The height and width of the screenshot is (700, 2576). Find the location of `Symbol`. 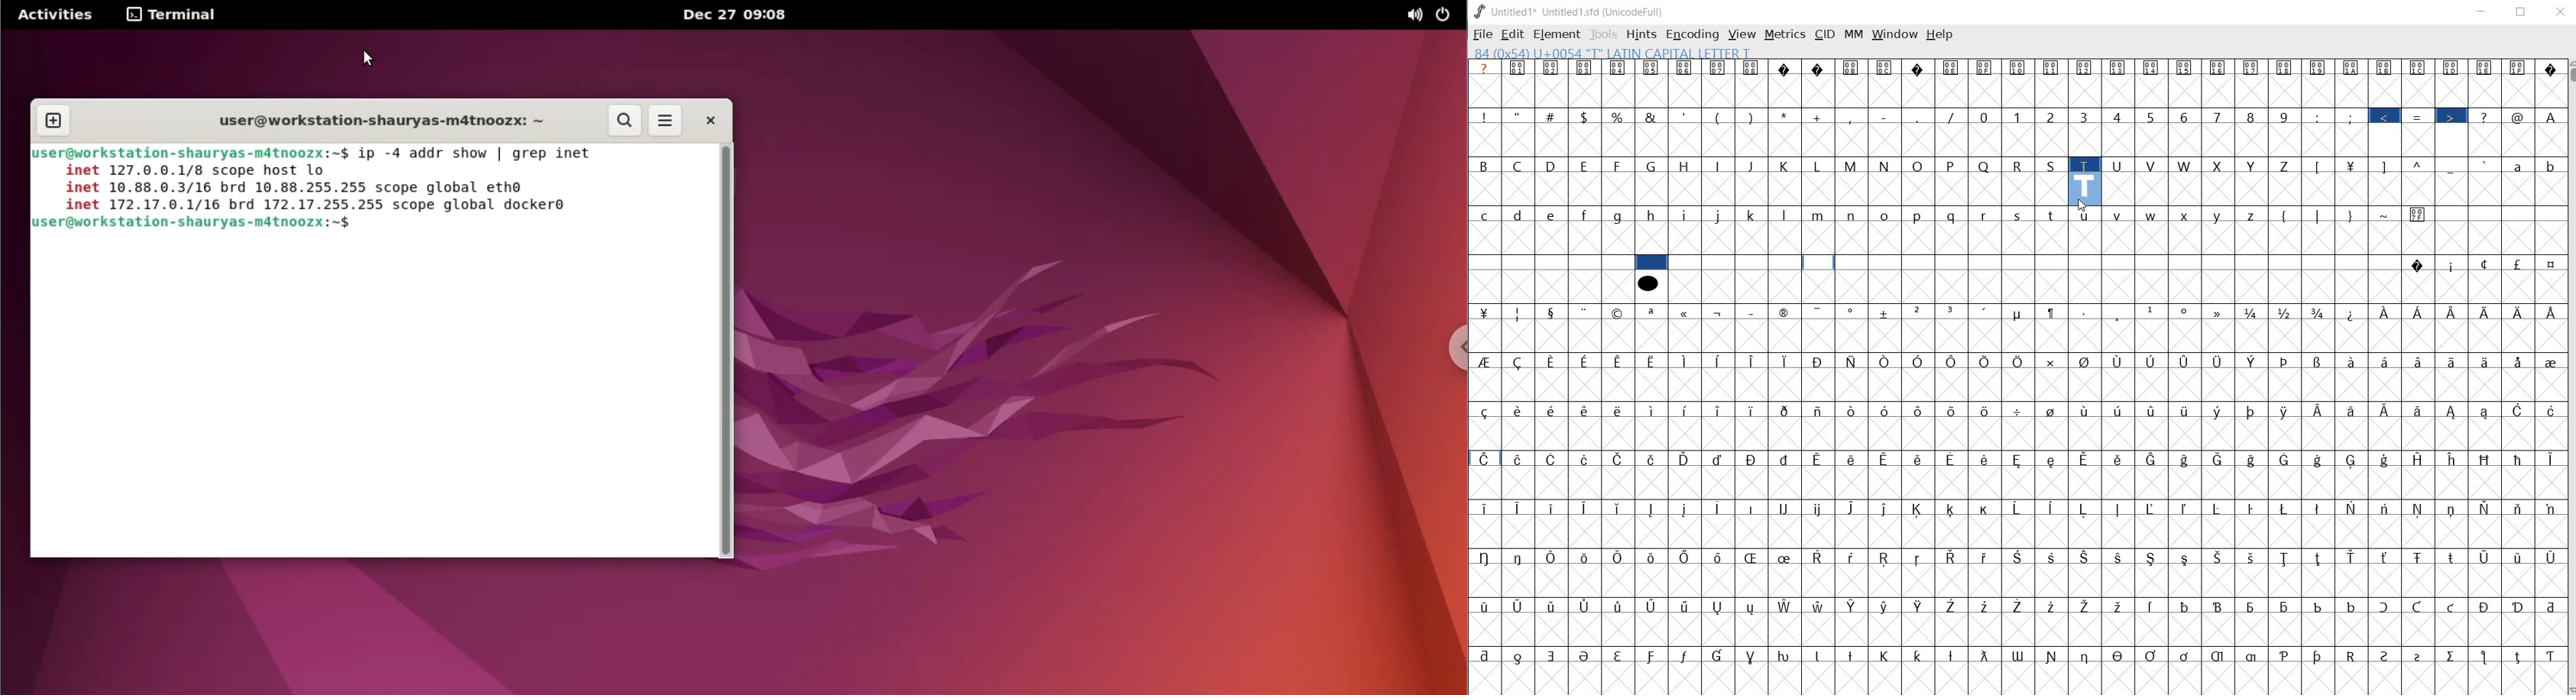

Symbol is located at coordinates (2152, 361).